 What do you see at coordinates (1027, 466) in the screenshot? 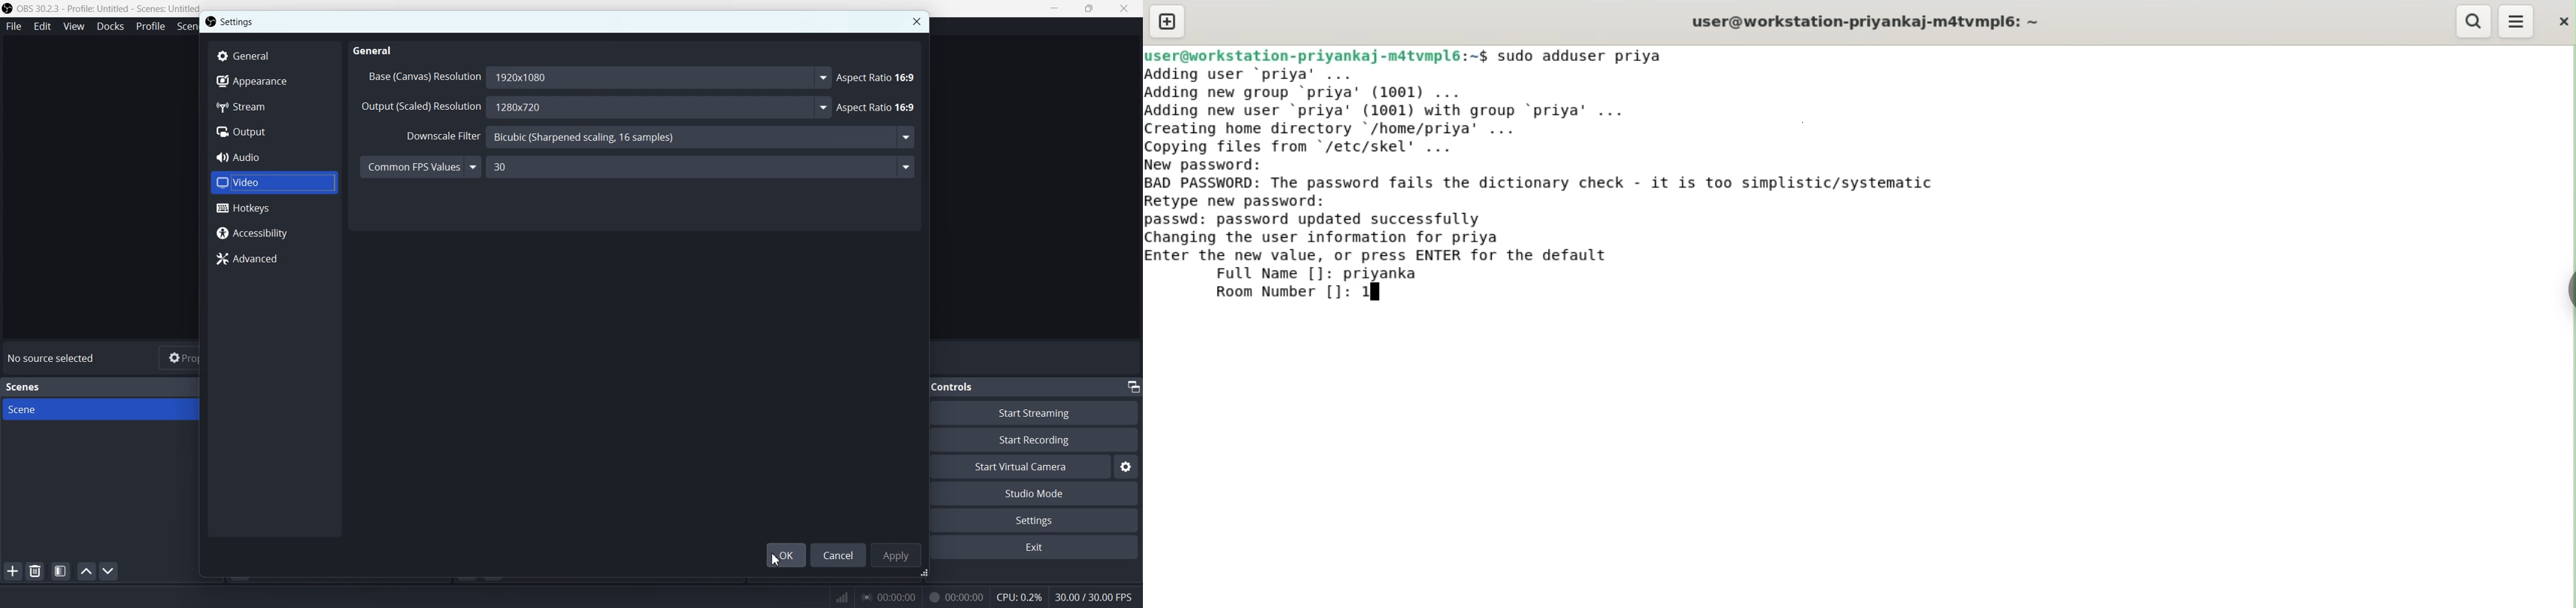
I see `Start Virtual Camera` at bounding box center [1027, 466].